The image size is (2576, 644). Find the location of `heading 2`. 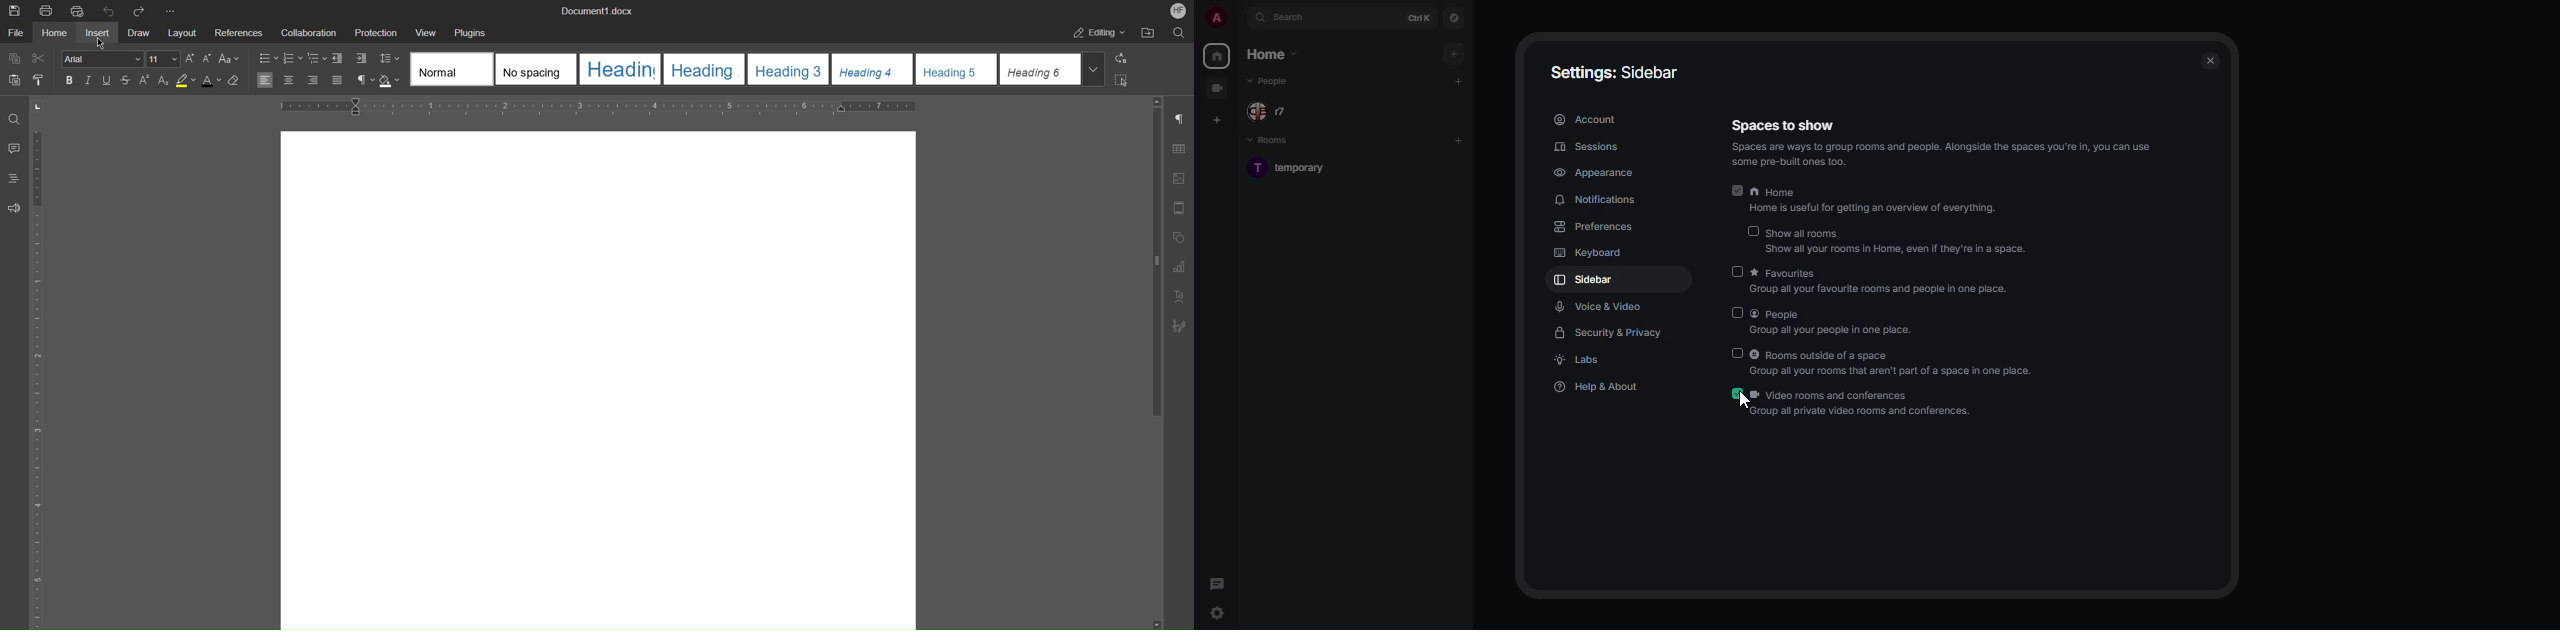

heading 2 is located at coordinates (708, 70).